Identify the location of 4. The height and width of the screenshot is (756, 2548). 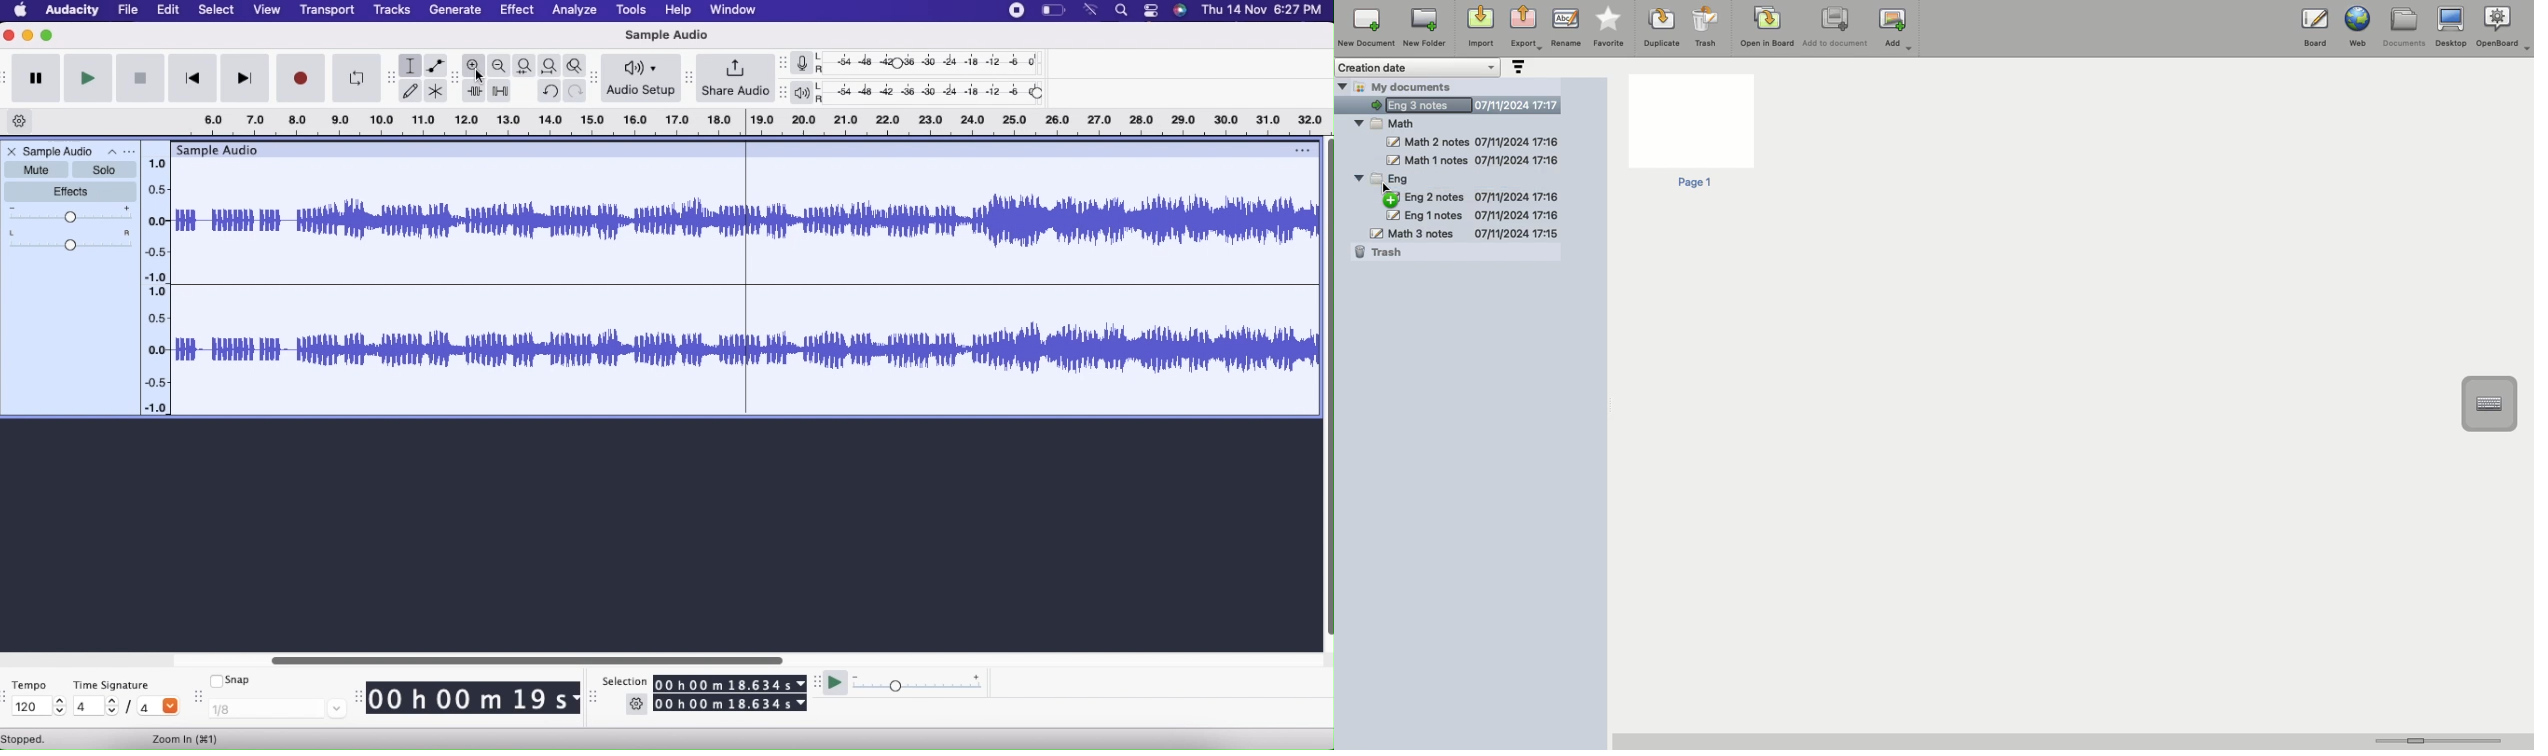
(158, 708).